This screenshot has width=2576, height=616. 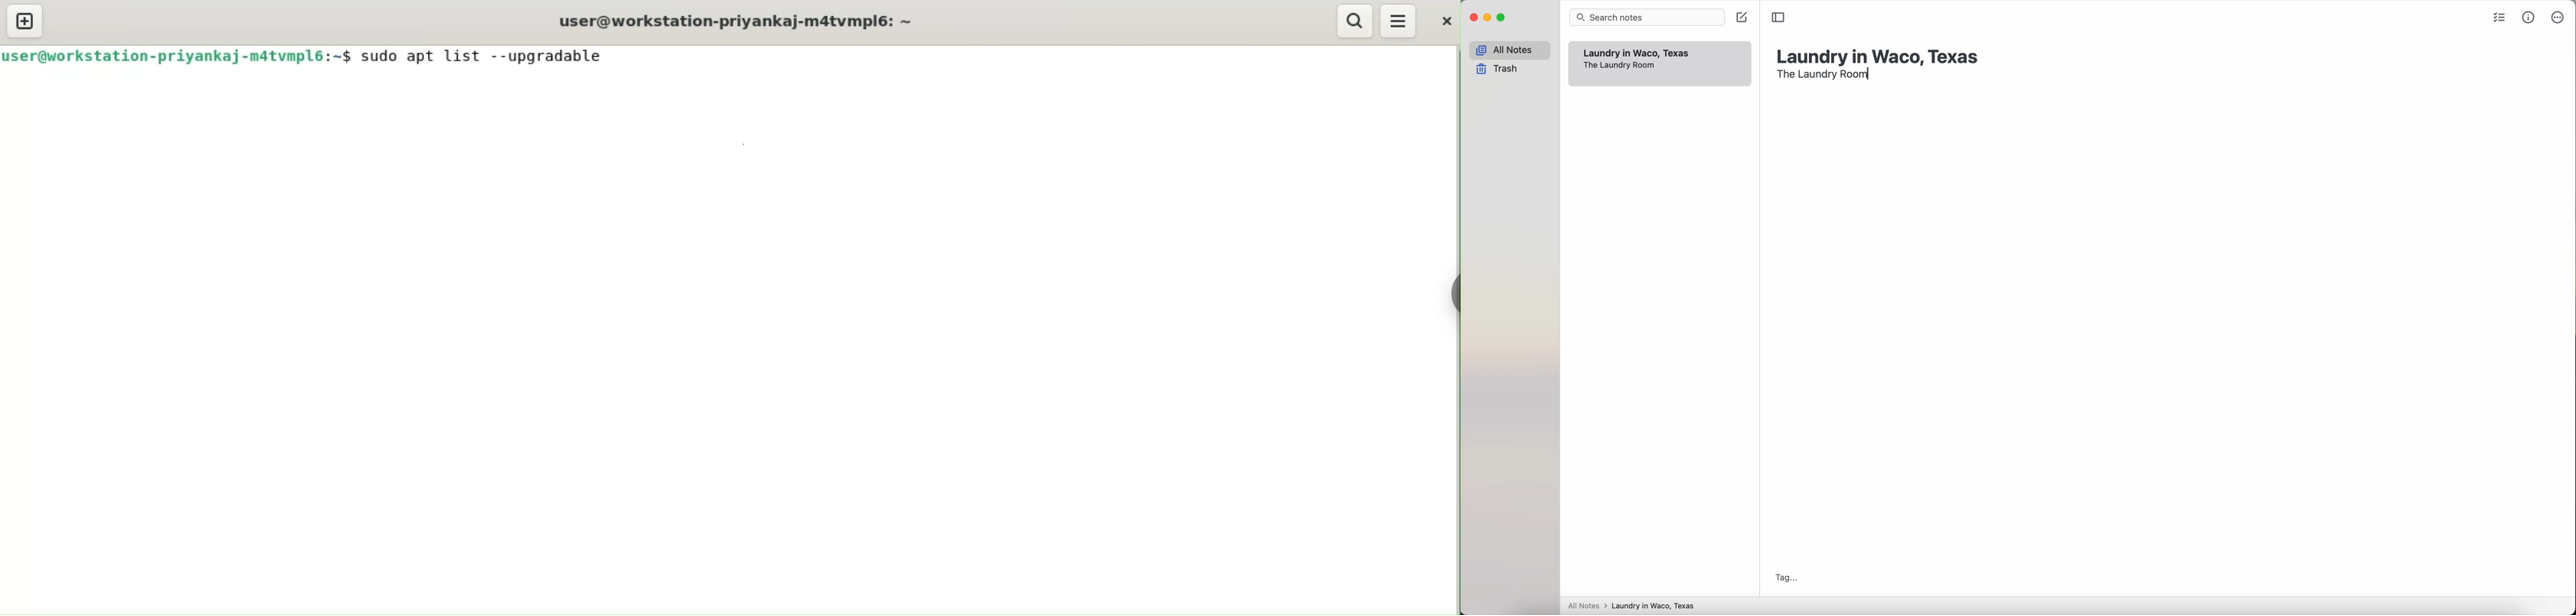 I want to click on the laundry room, so click(x=1824, y=75).